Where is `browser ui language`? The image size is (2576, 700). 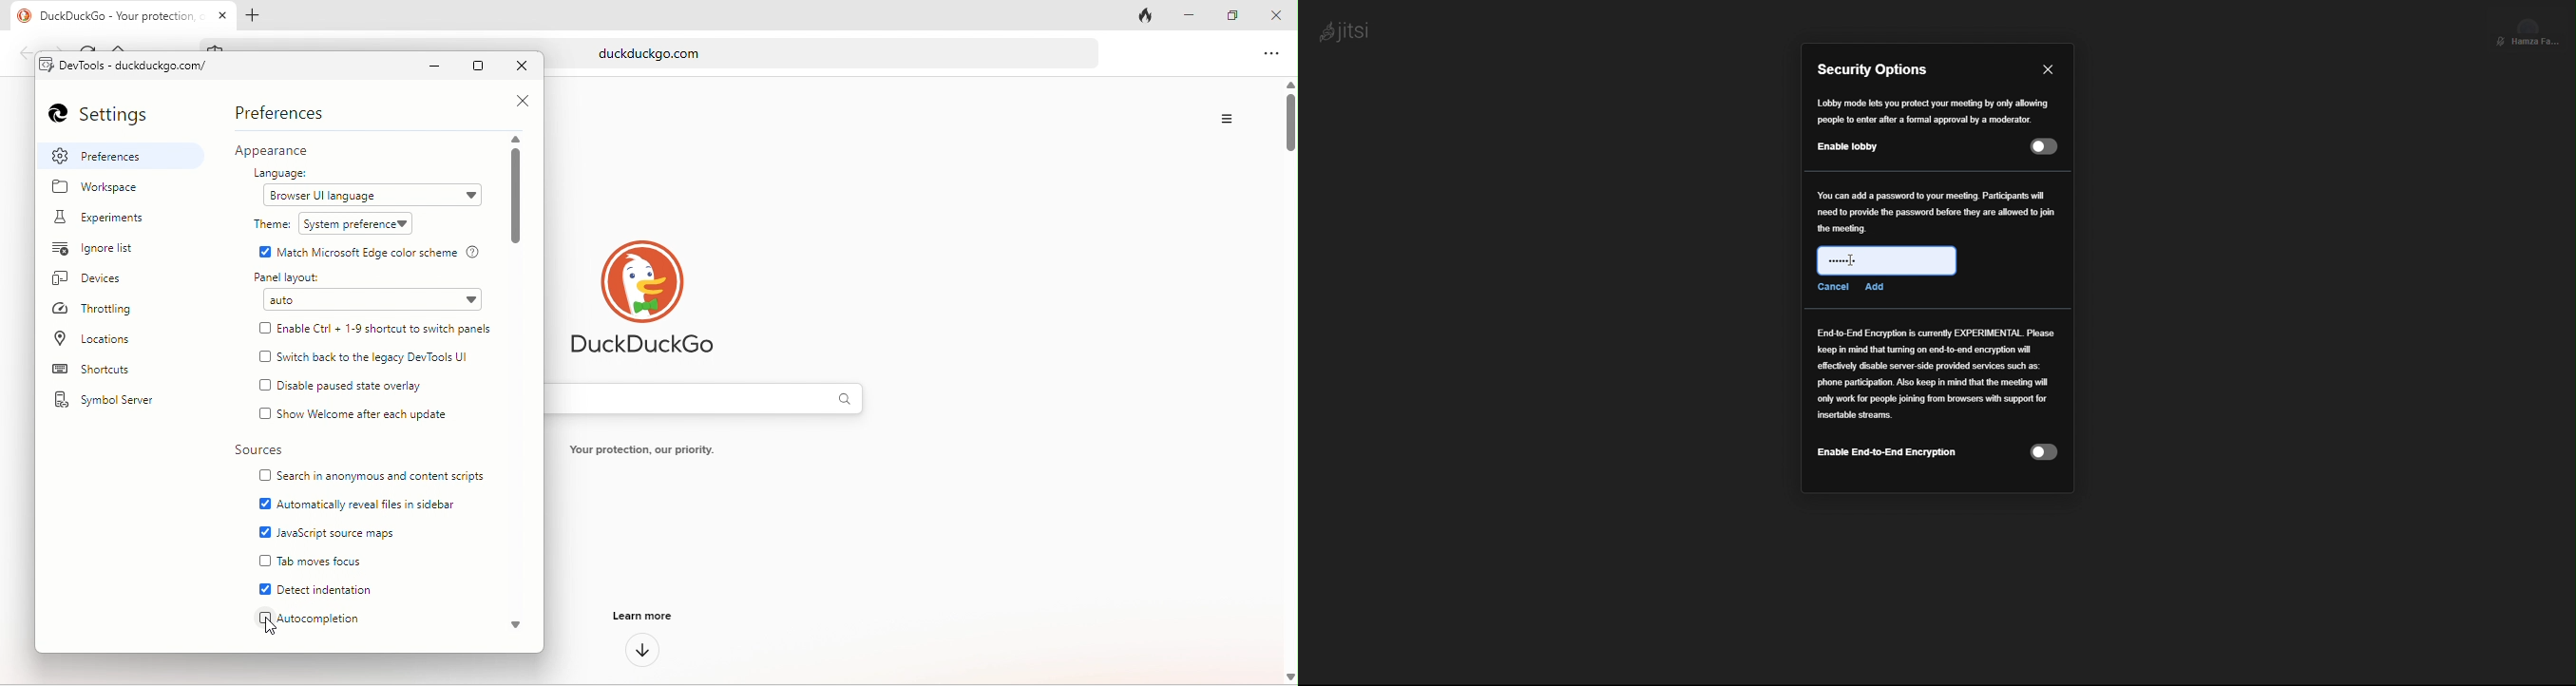 browser ui language is located at coordinates (370, 197).